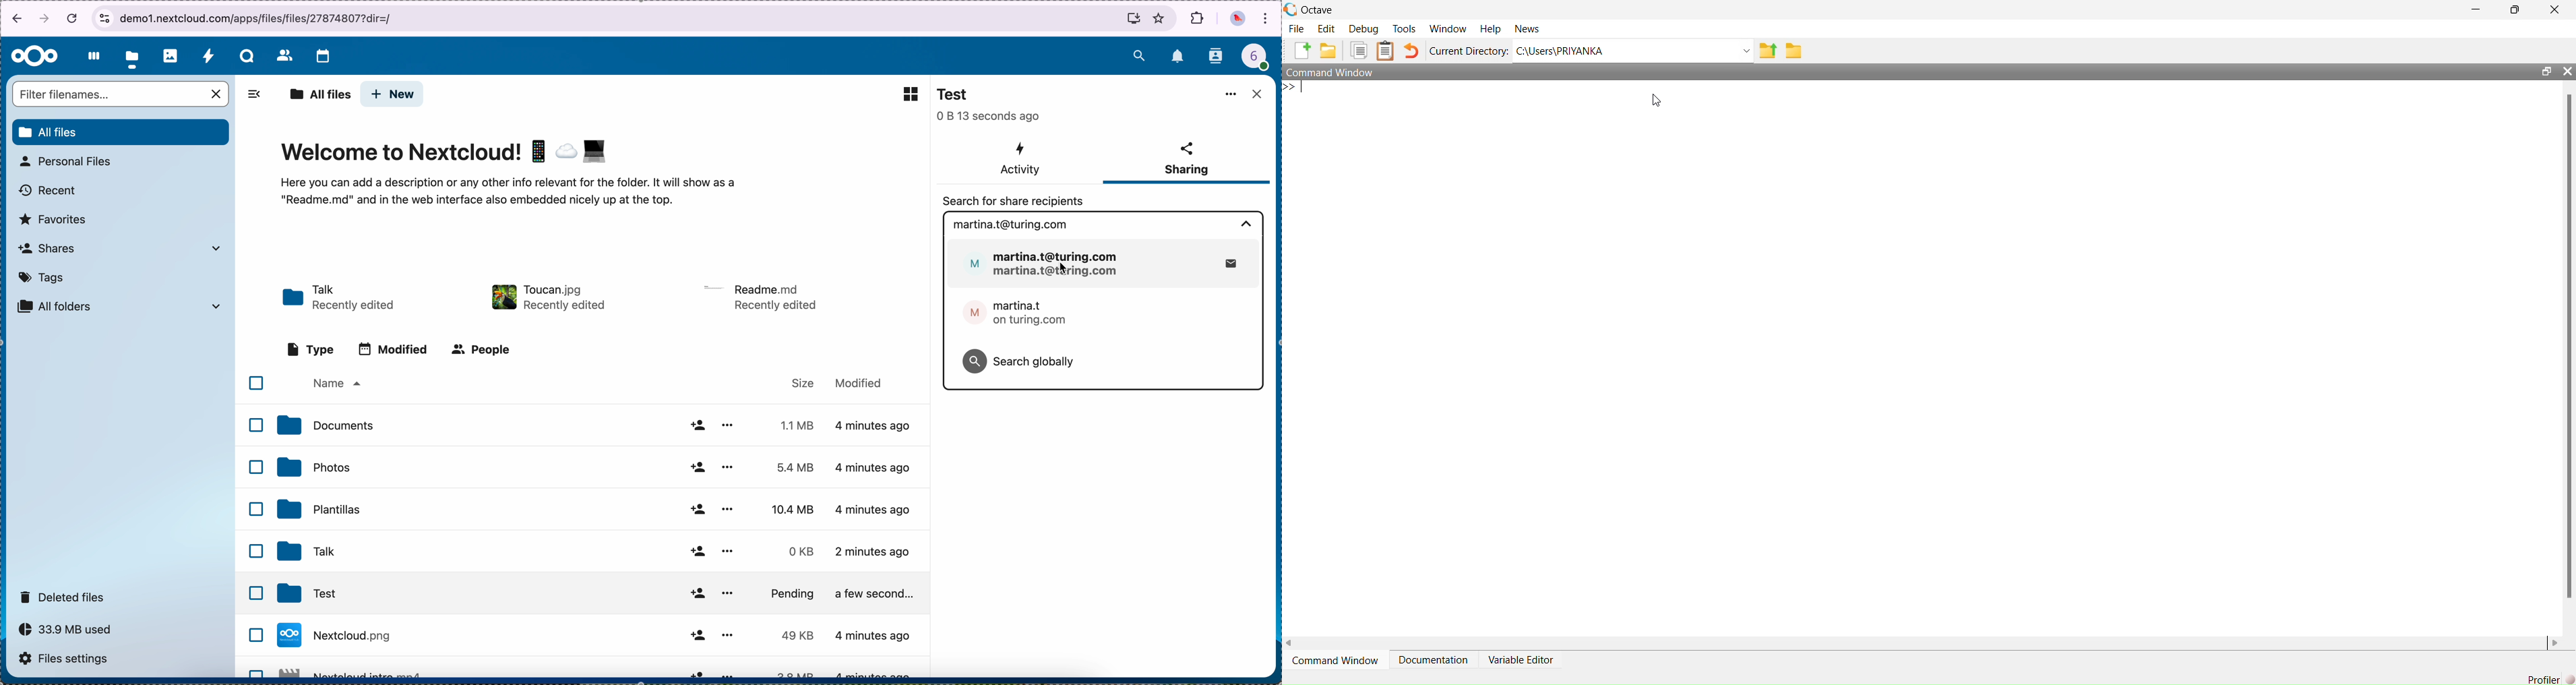  I want to click on help, so click(1491, 30).